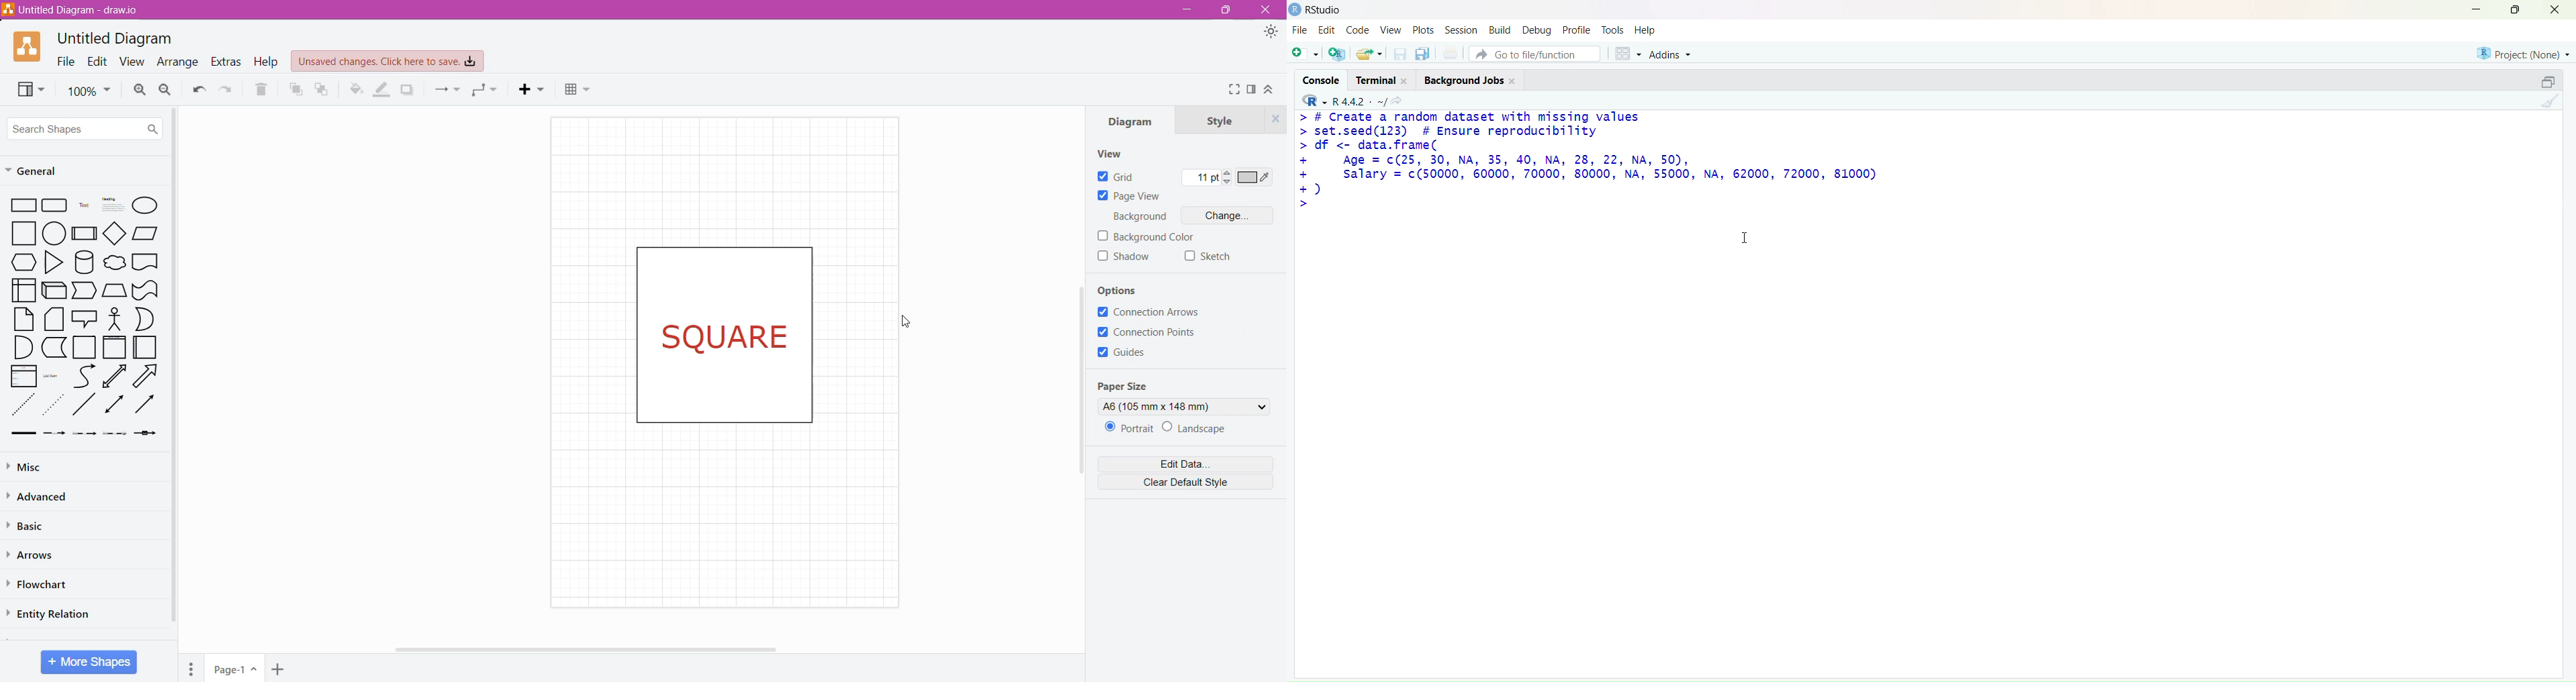 This screenshot has height=700, width=2576. I want to click on Insert, so click(527, 88).